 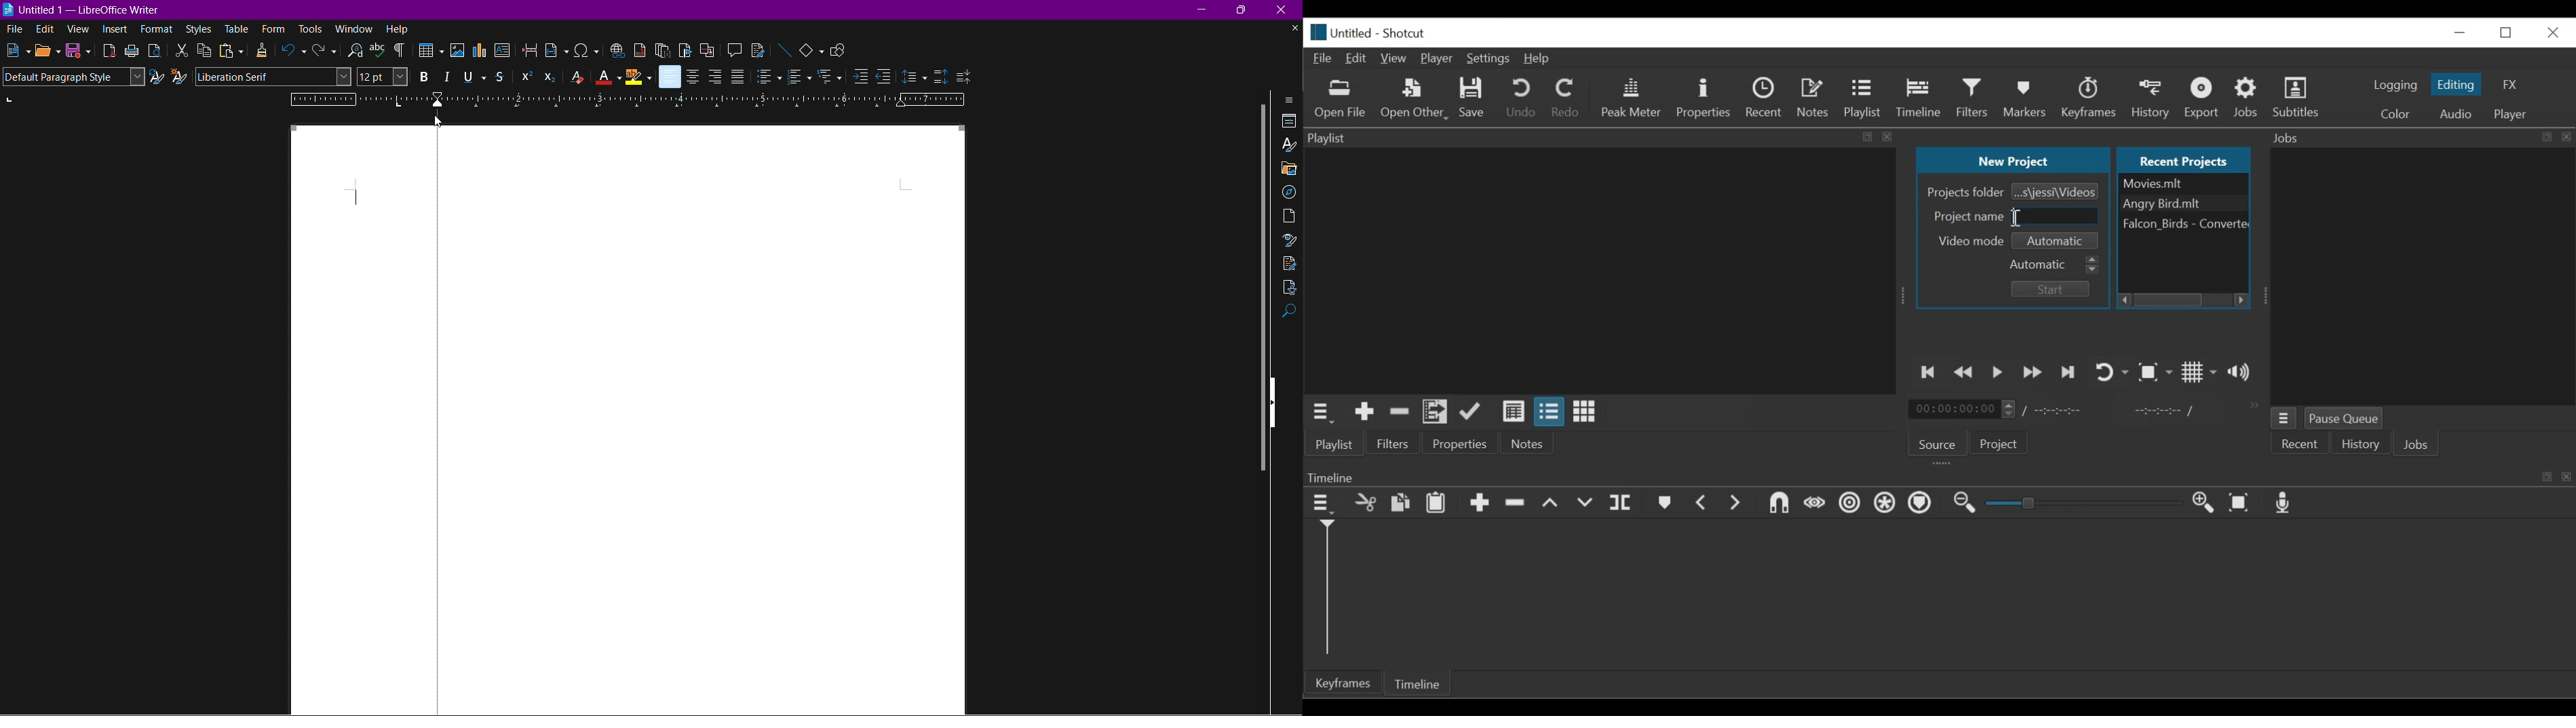 What do you see at coordinates (377, 50) in the screenshot?
I see `Spellcheck` at bounding box center [377, 50].